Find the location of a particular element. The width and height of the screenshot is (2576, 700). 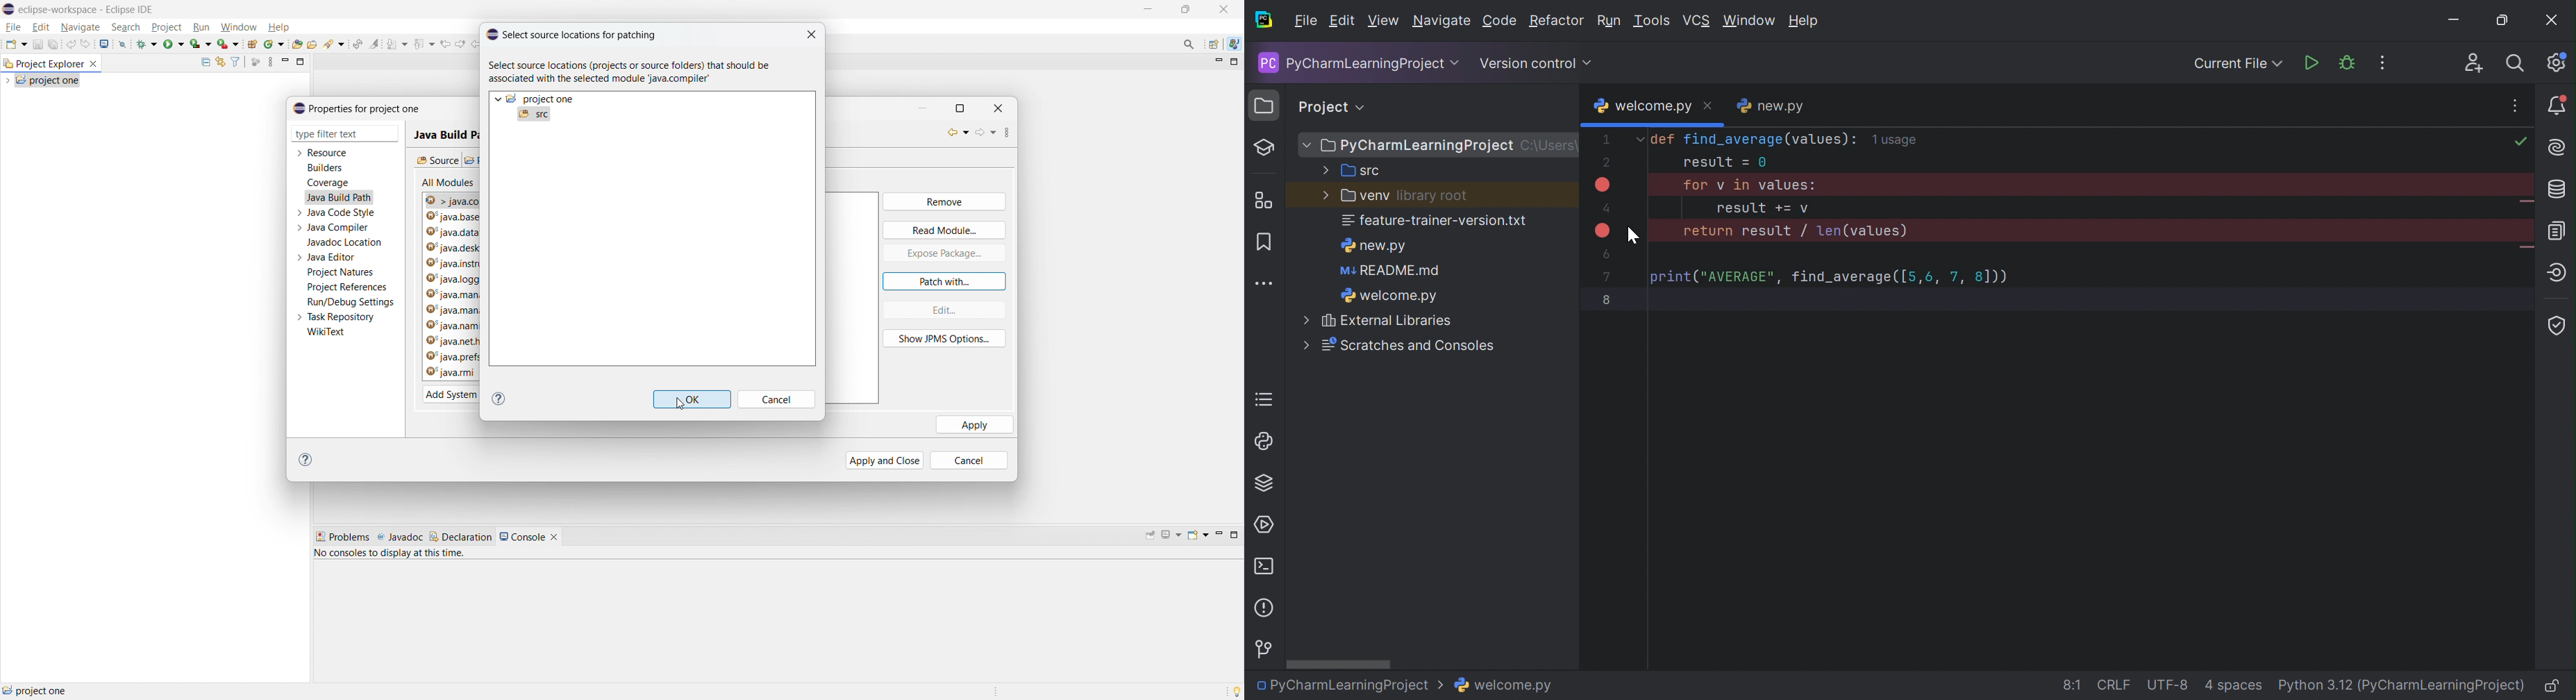

view menu is located at coordinates (270, 62).